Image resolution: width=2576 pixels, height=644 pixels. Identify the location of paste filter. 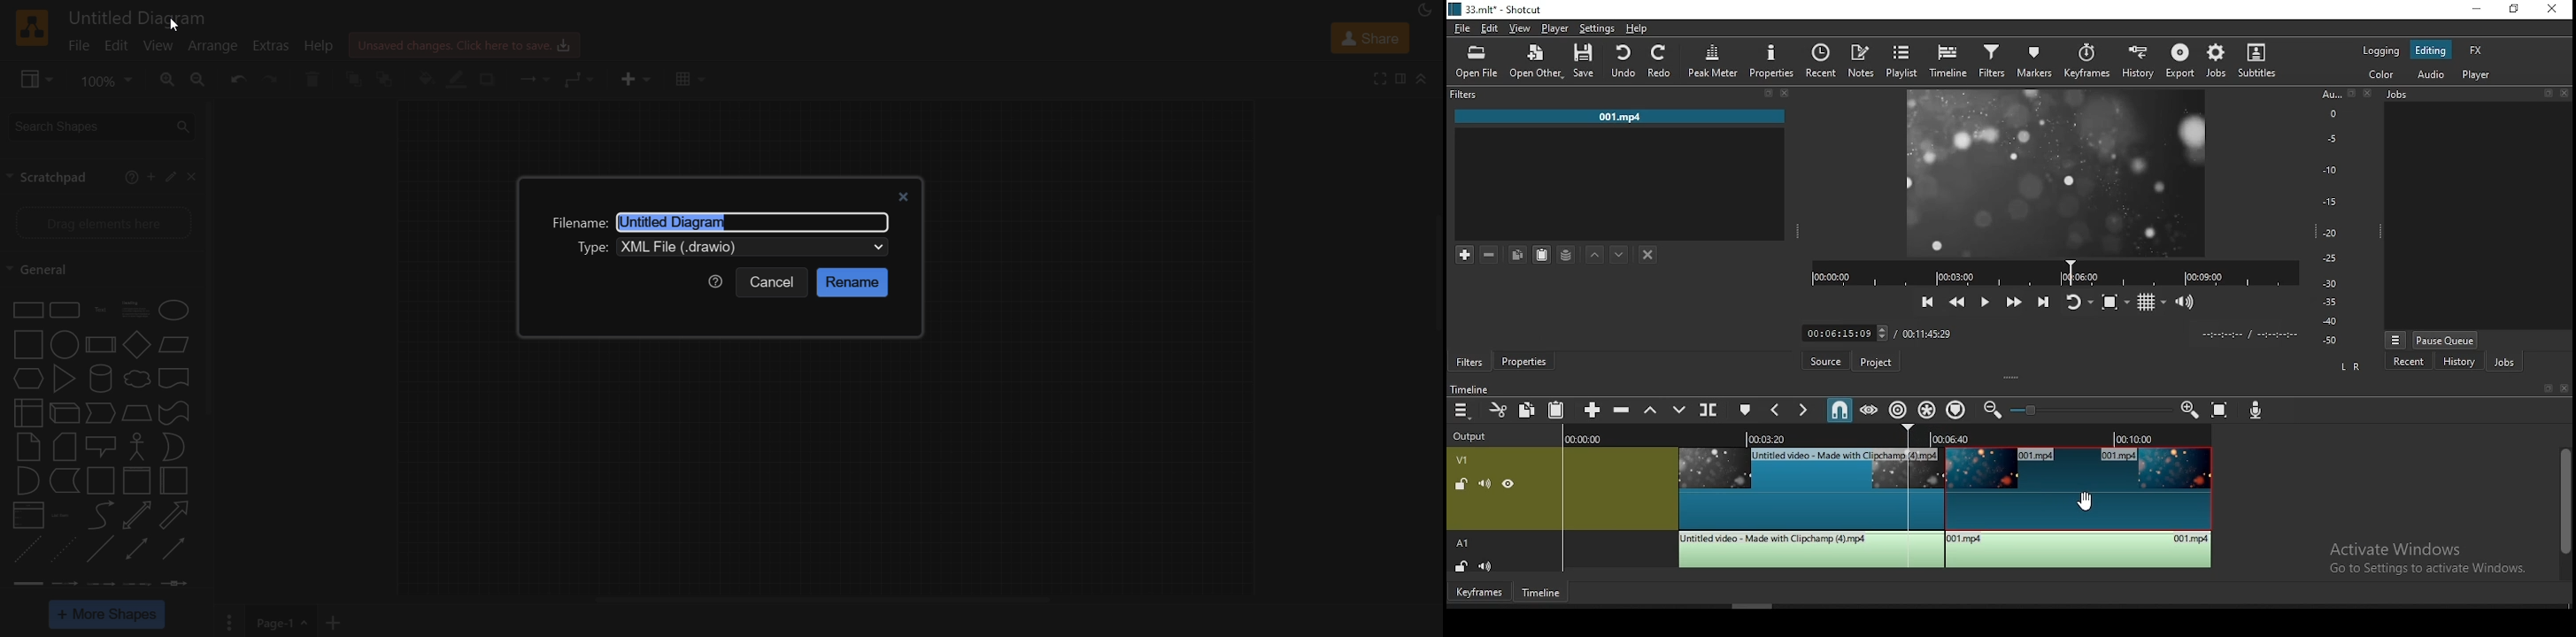
(1541, 253).